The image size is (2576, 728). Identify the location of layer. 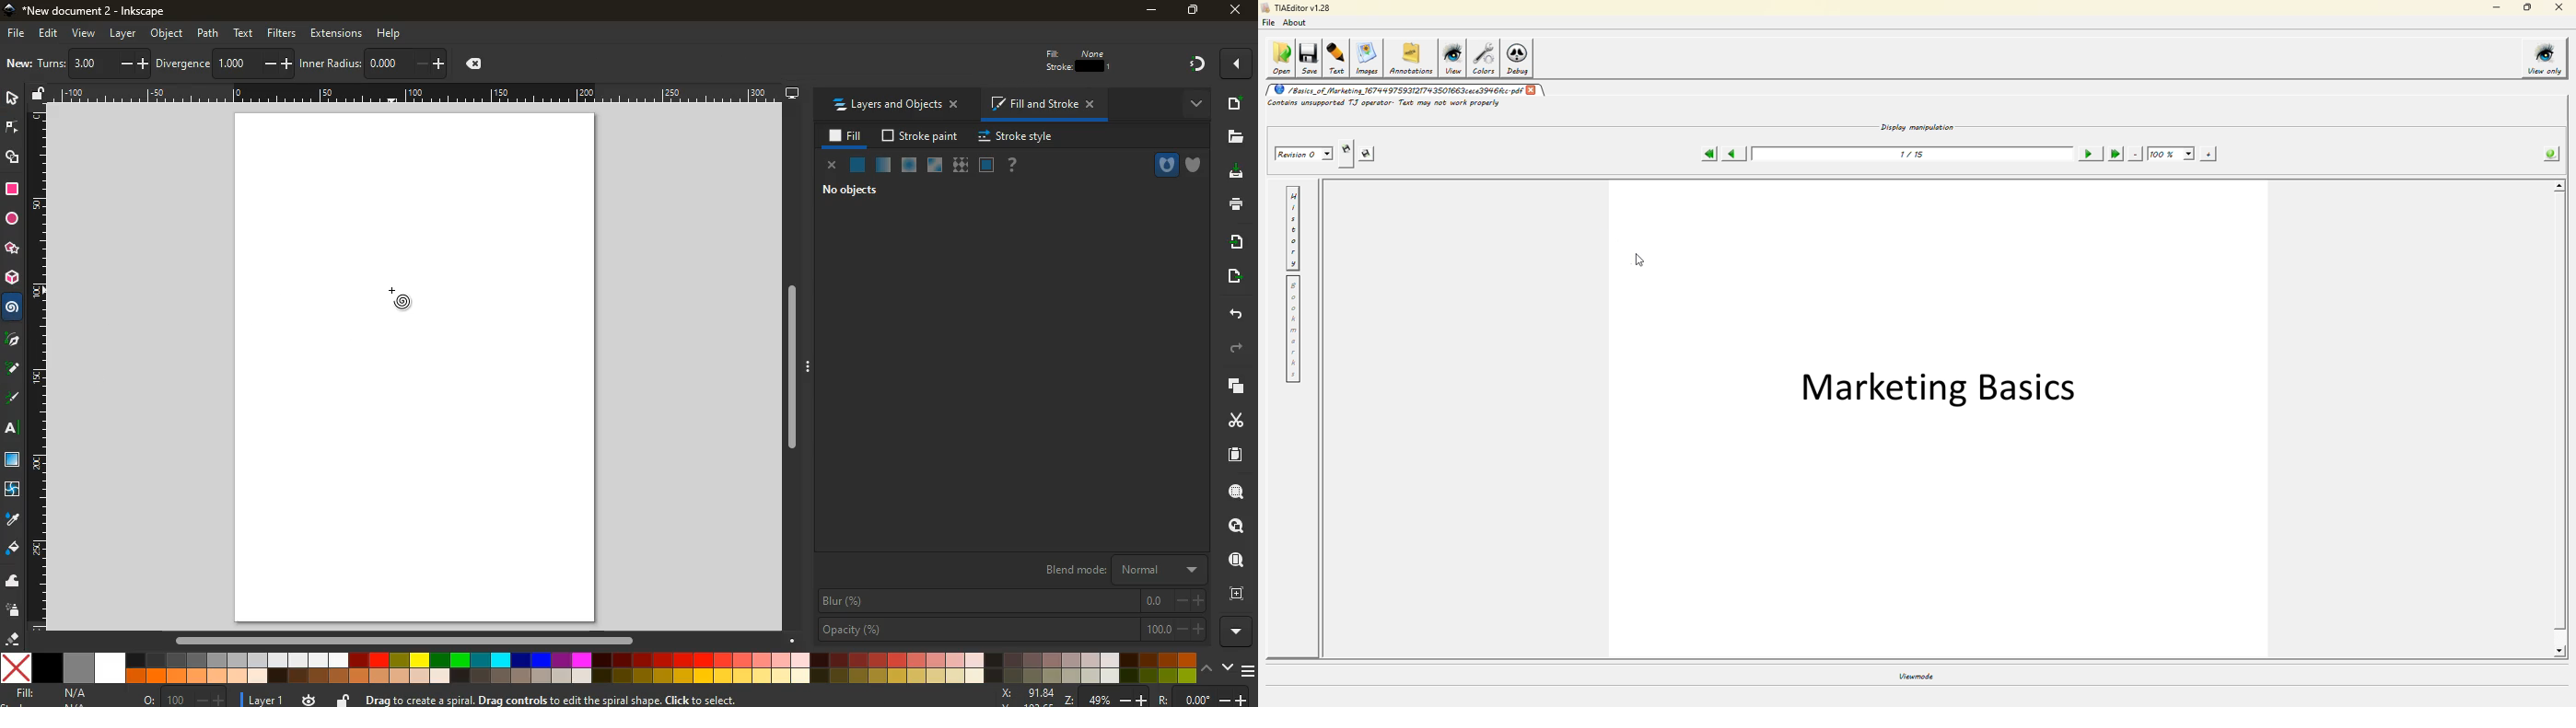
(124, 33).